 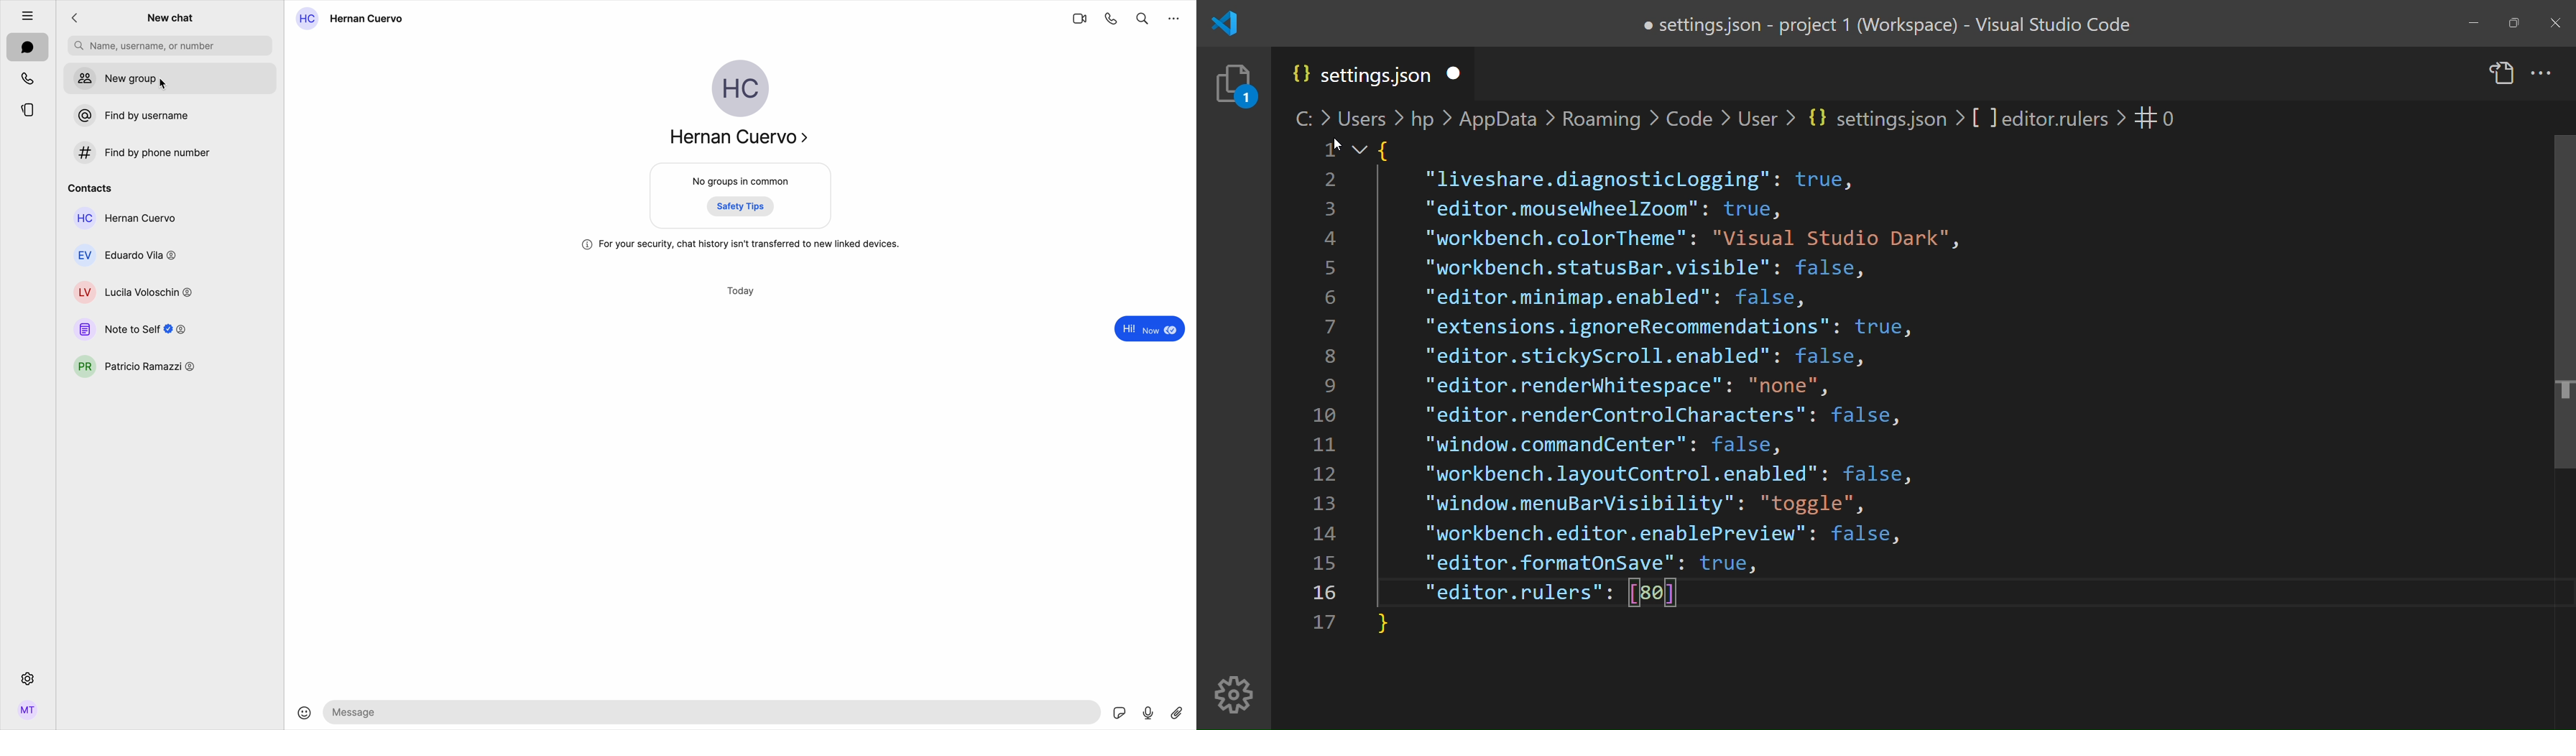 What do you see at coordinates (1385, 625) in the screenshot?
I see `close parenthesis` at bounding box center [1385, 625].